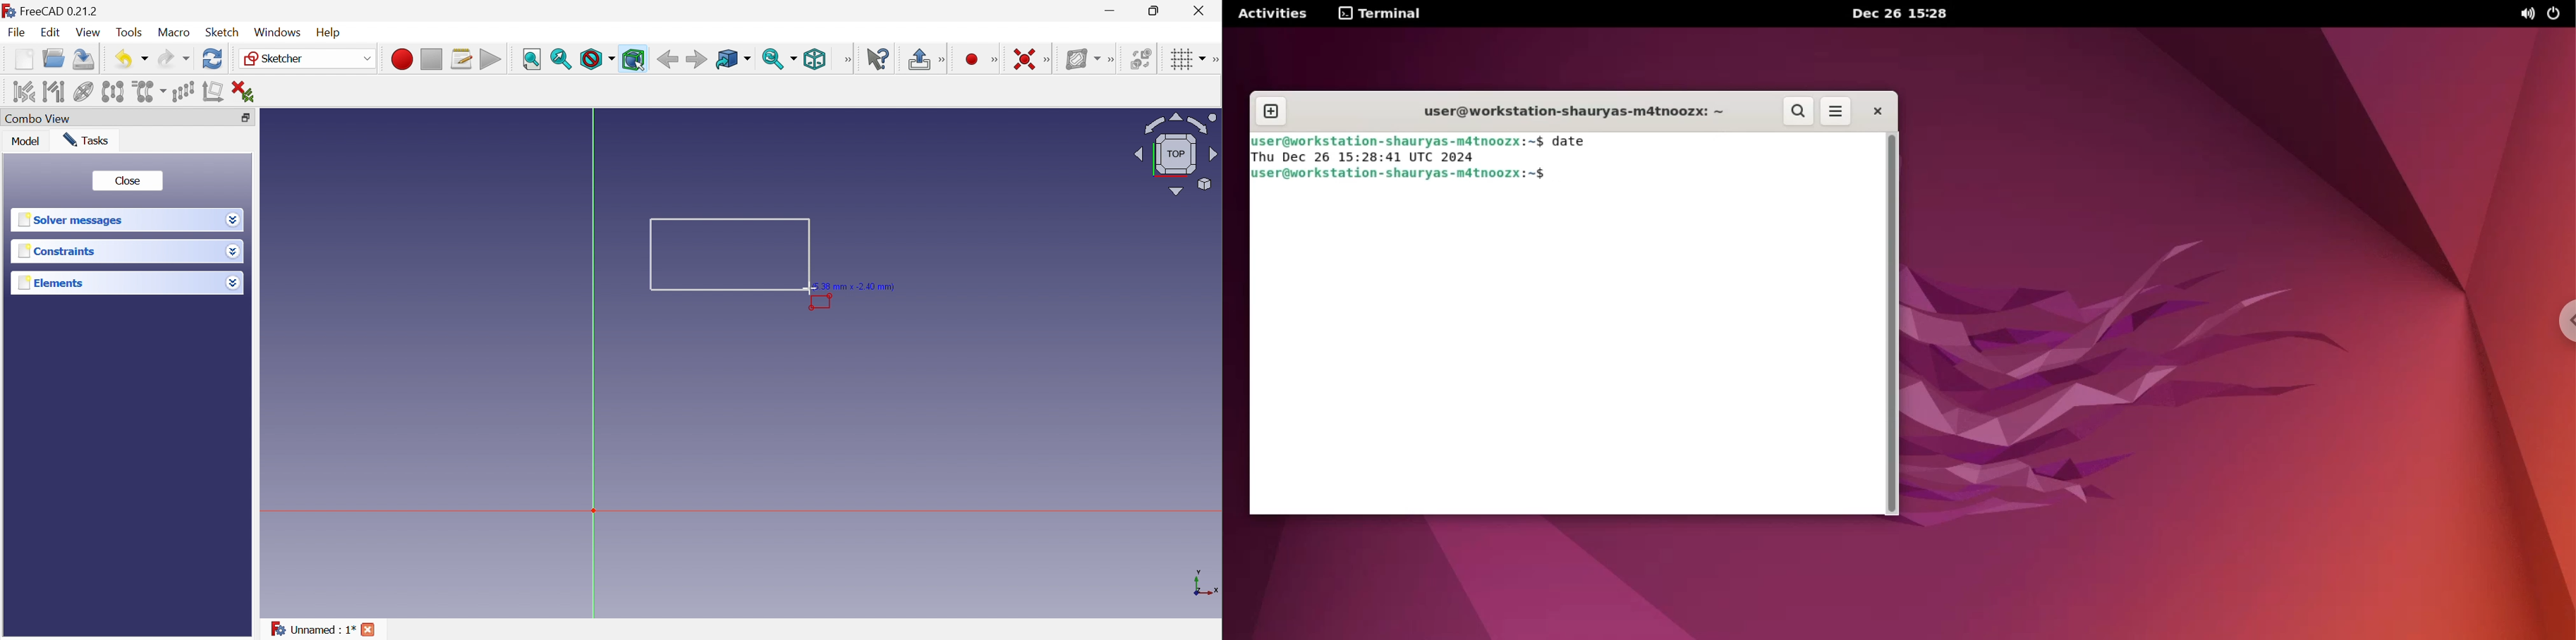 The height and width of the screenshot is (644, 2576). I want to click on Minimize, so click(1115, 10).